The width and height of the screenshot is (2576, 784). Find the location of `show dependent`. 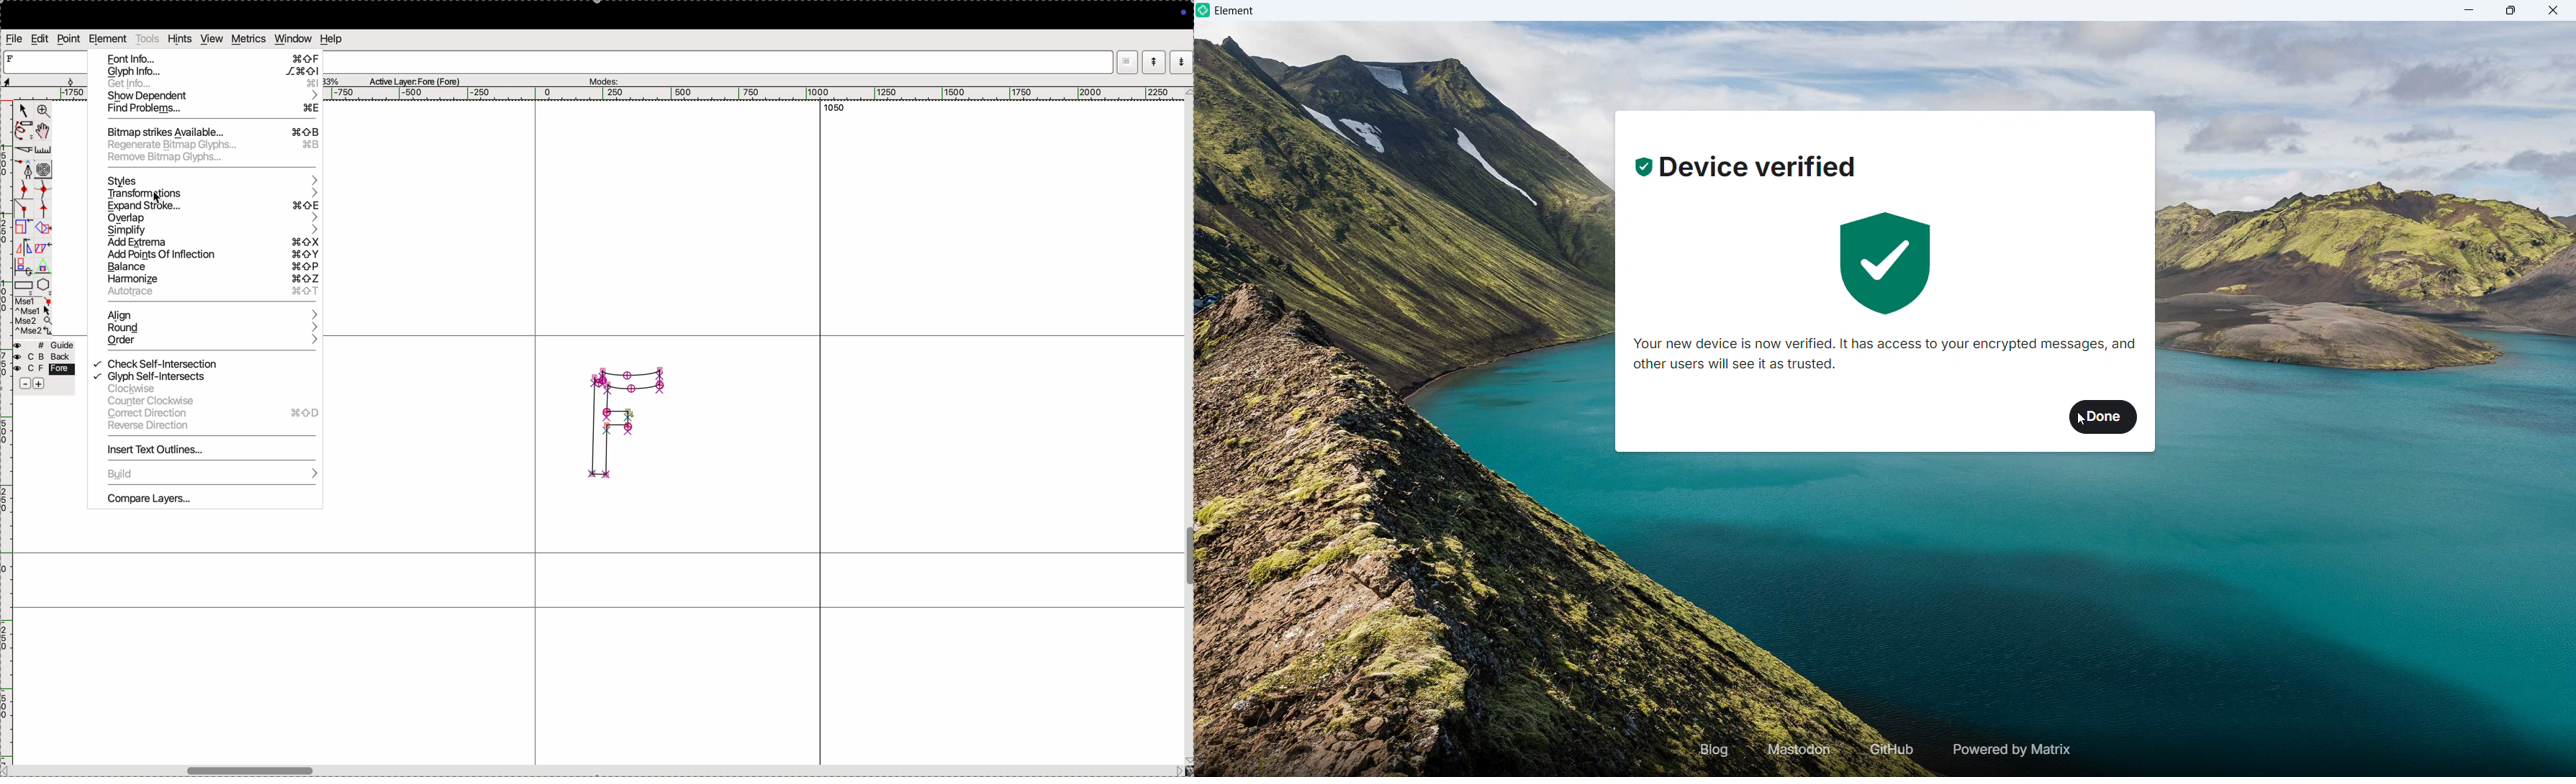

show dependent is located at coordinates (212, 96).